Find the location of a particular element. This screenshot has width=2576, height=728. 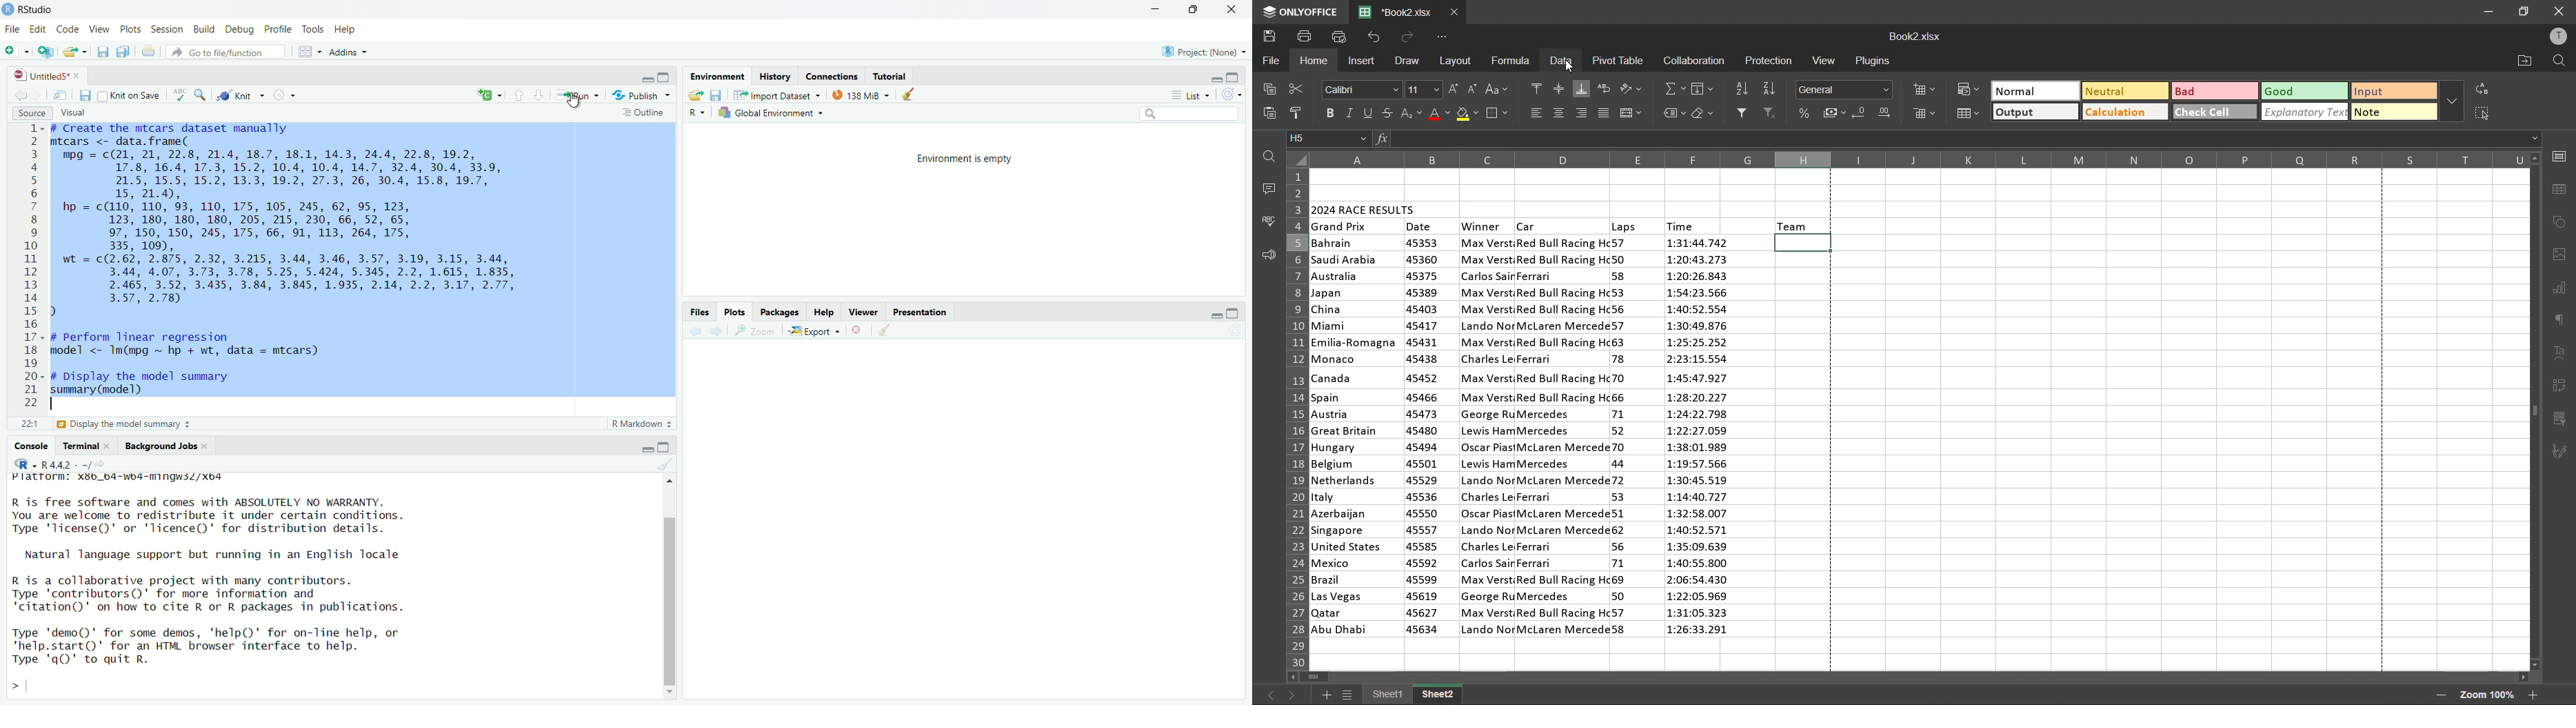

spellcheck is located at coordinates (1269, 221).